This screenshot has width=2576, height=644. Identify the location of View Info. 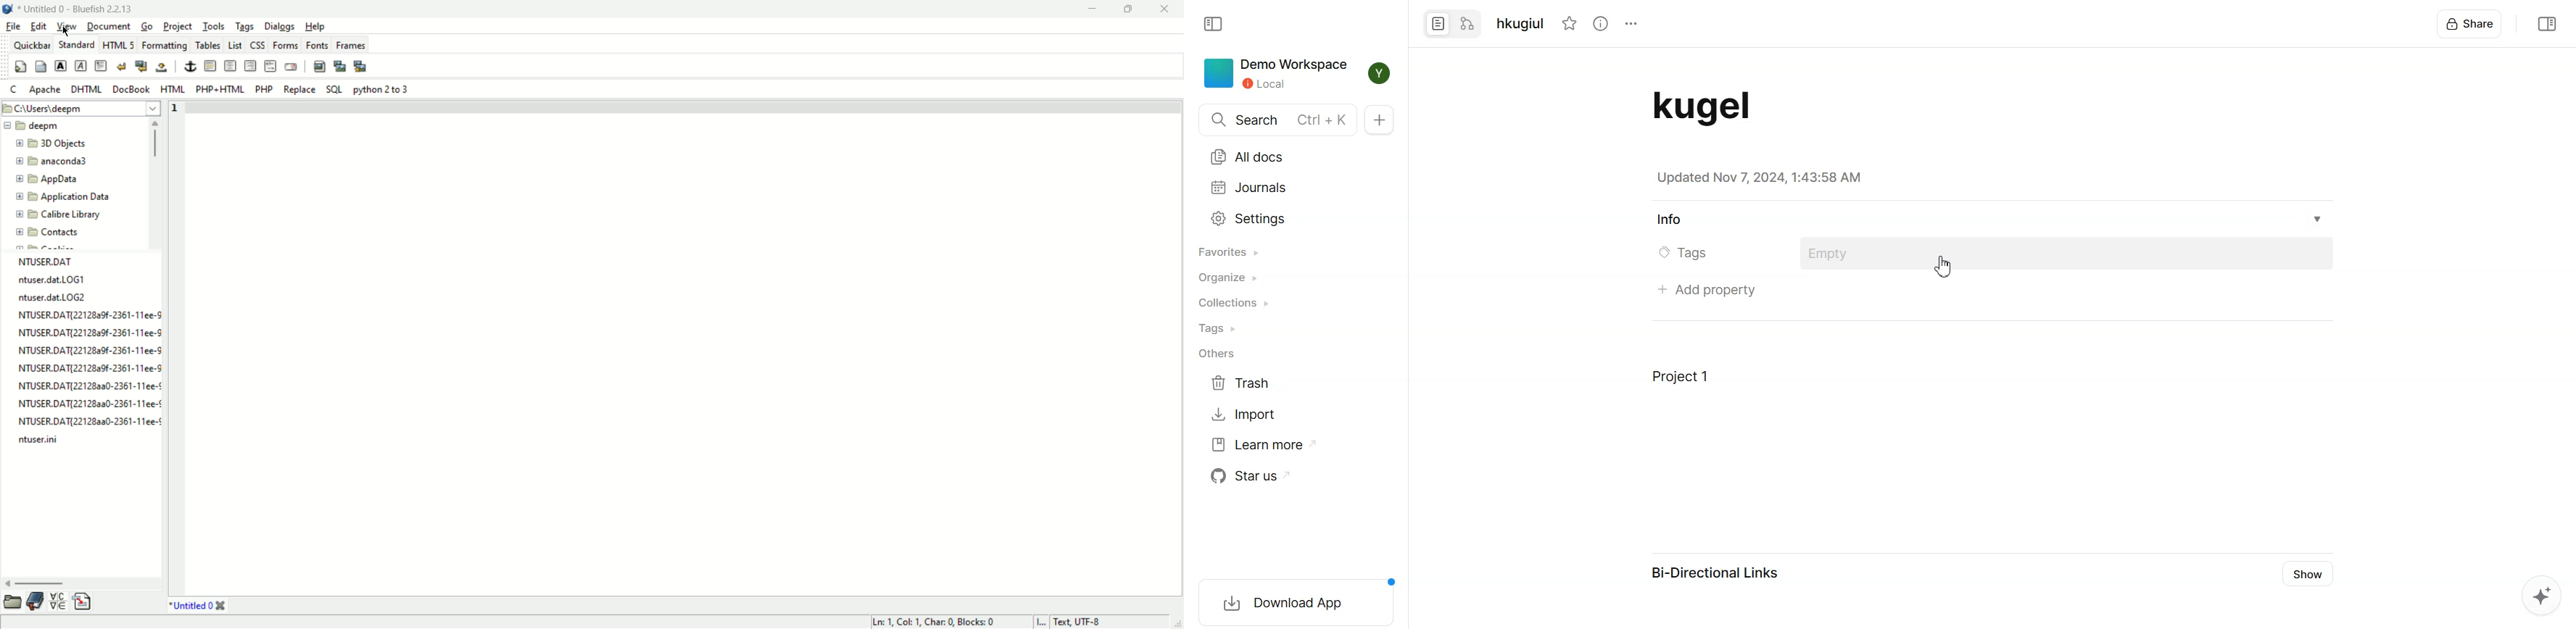
(1601, 23).